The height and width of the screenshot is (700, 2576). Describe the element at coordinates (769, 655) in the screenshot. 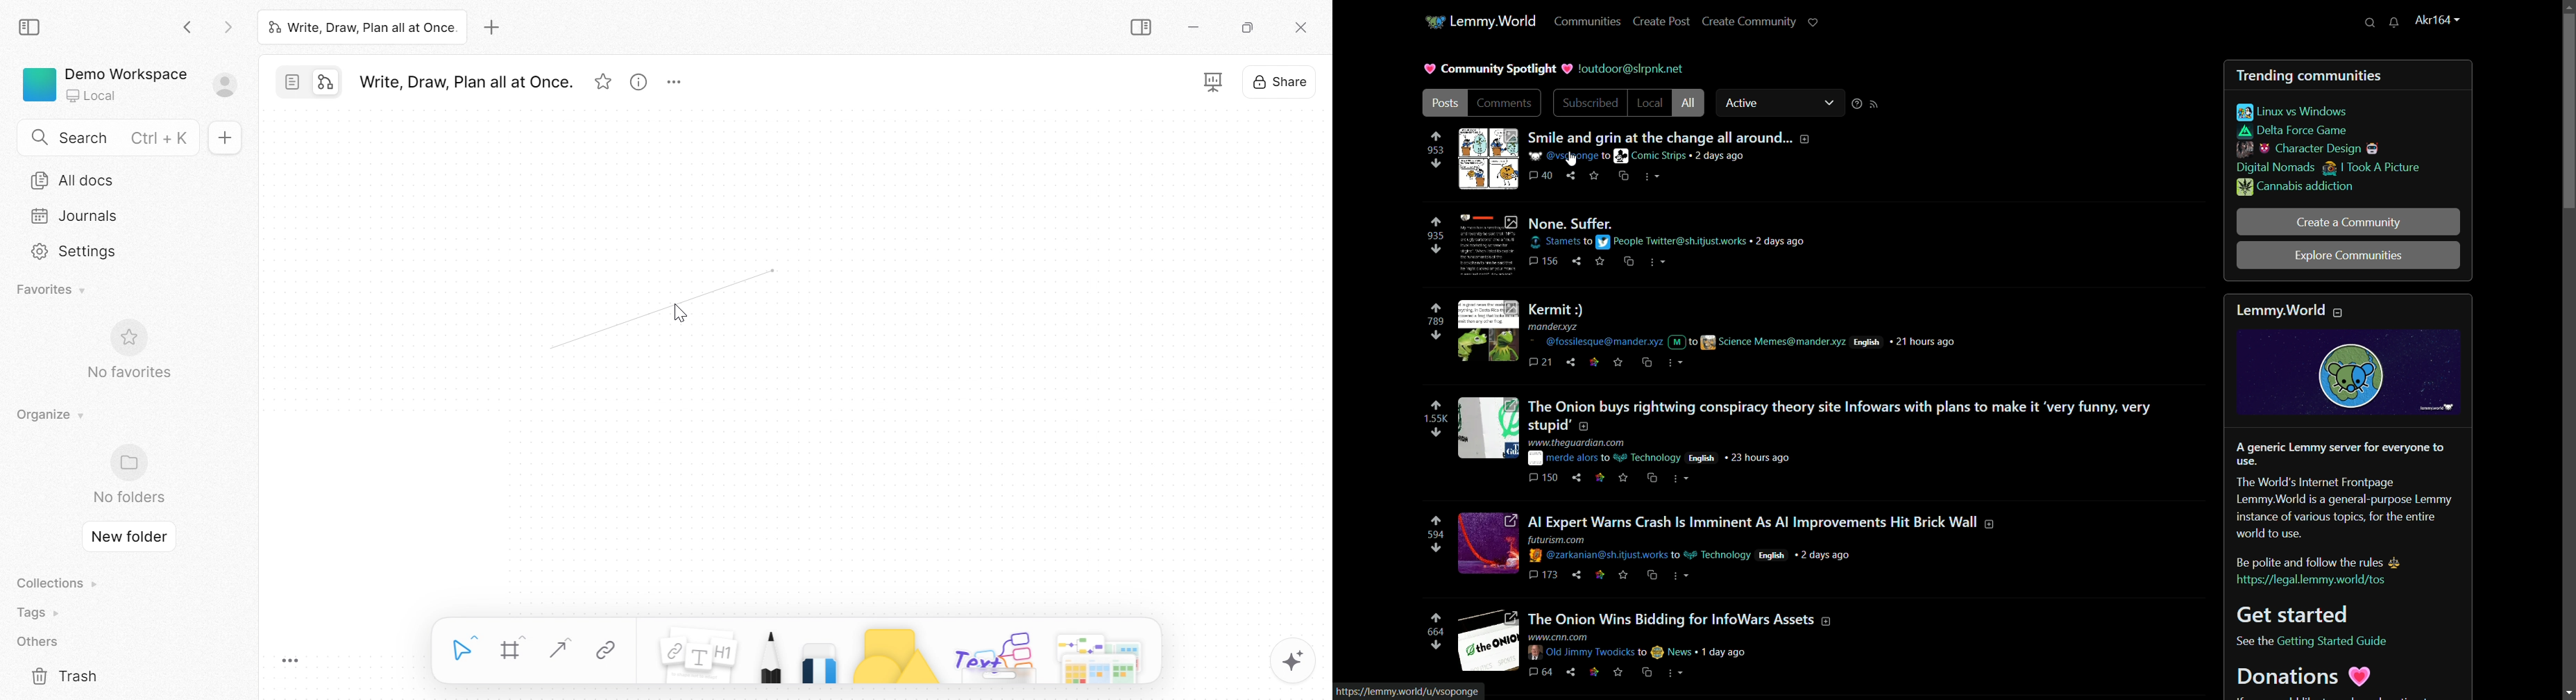

I see `Pen` at that location.